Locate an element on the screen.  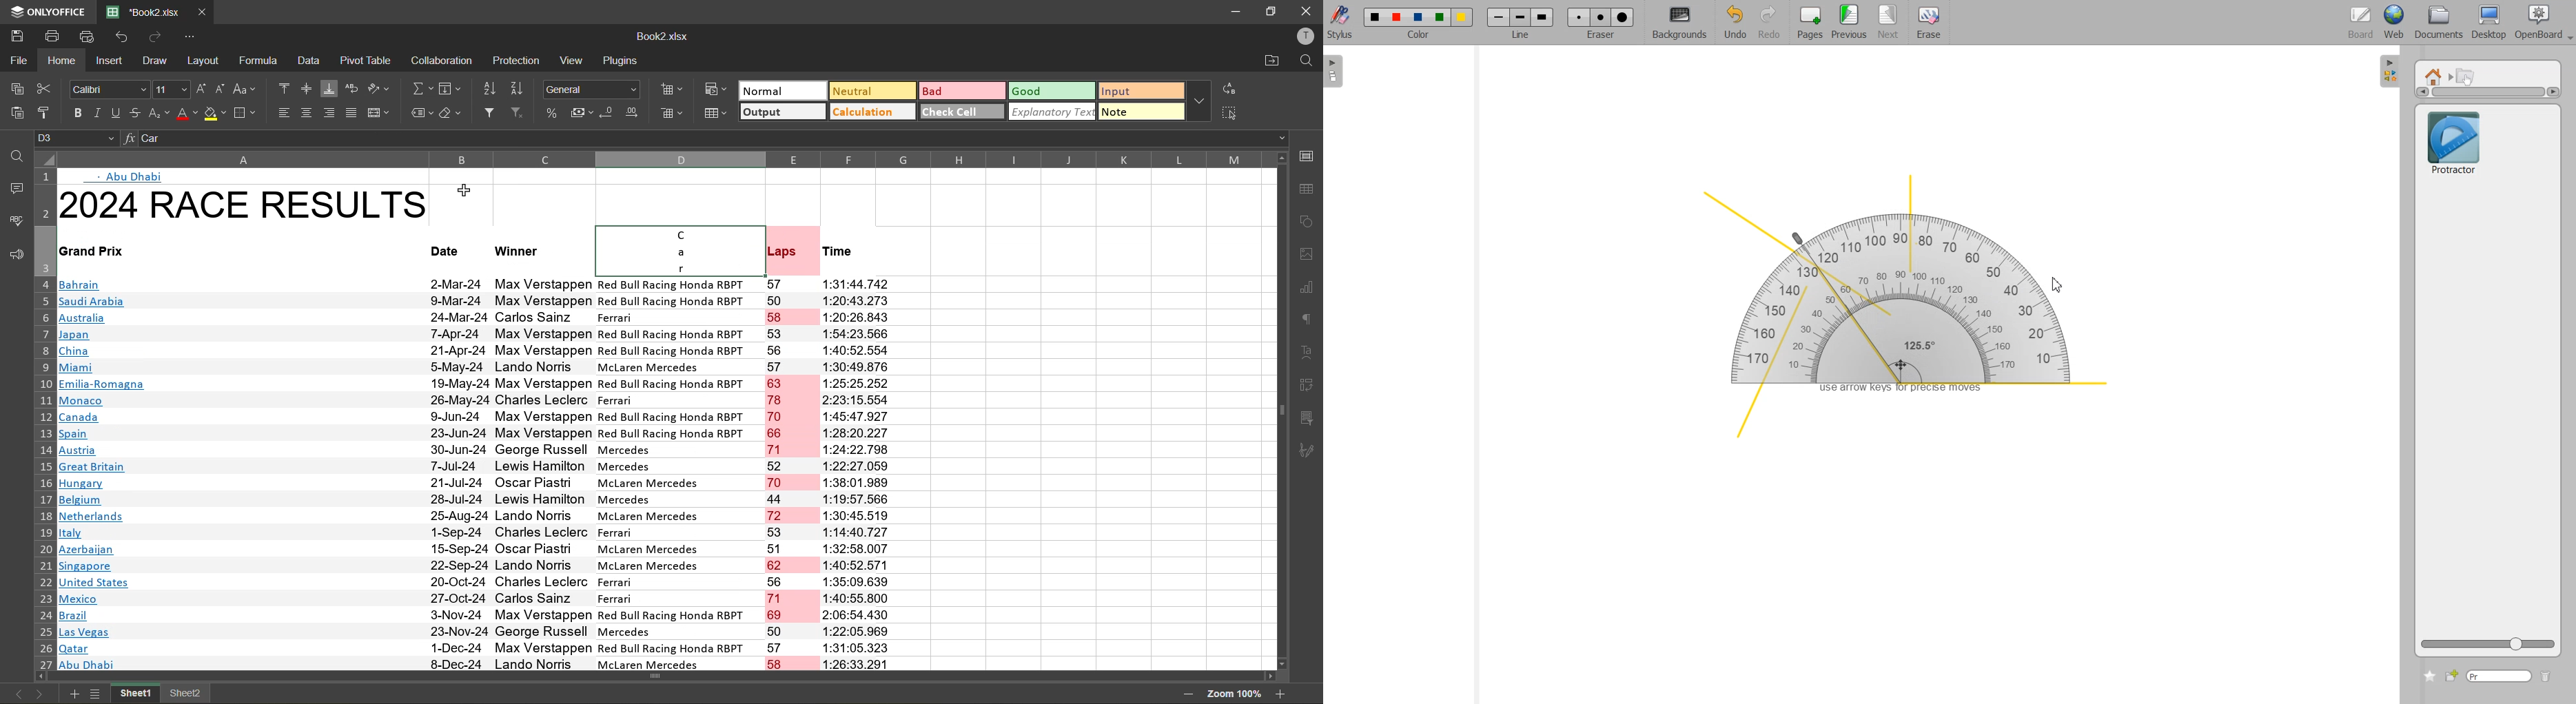
font color is located at coordinates (188, 116).